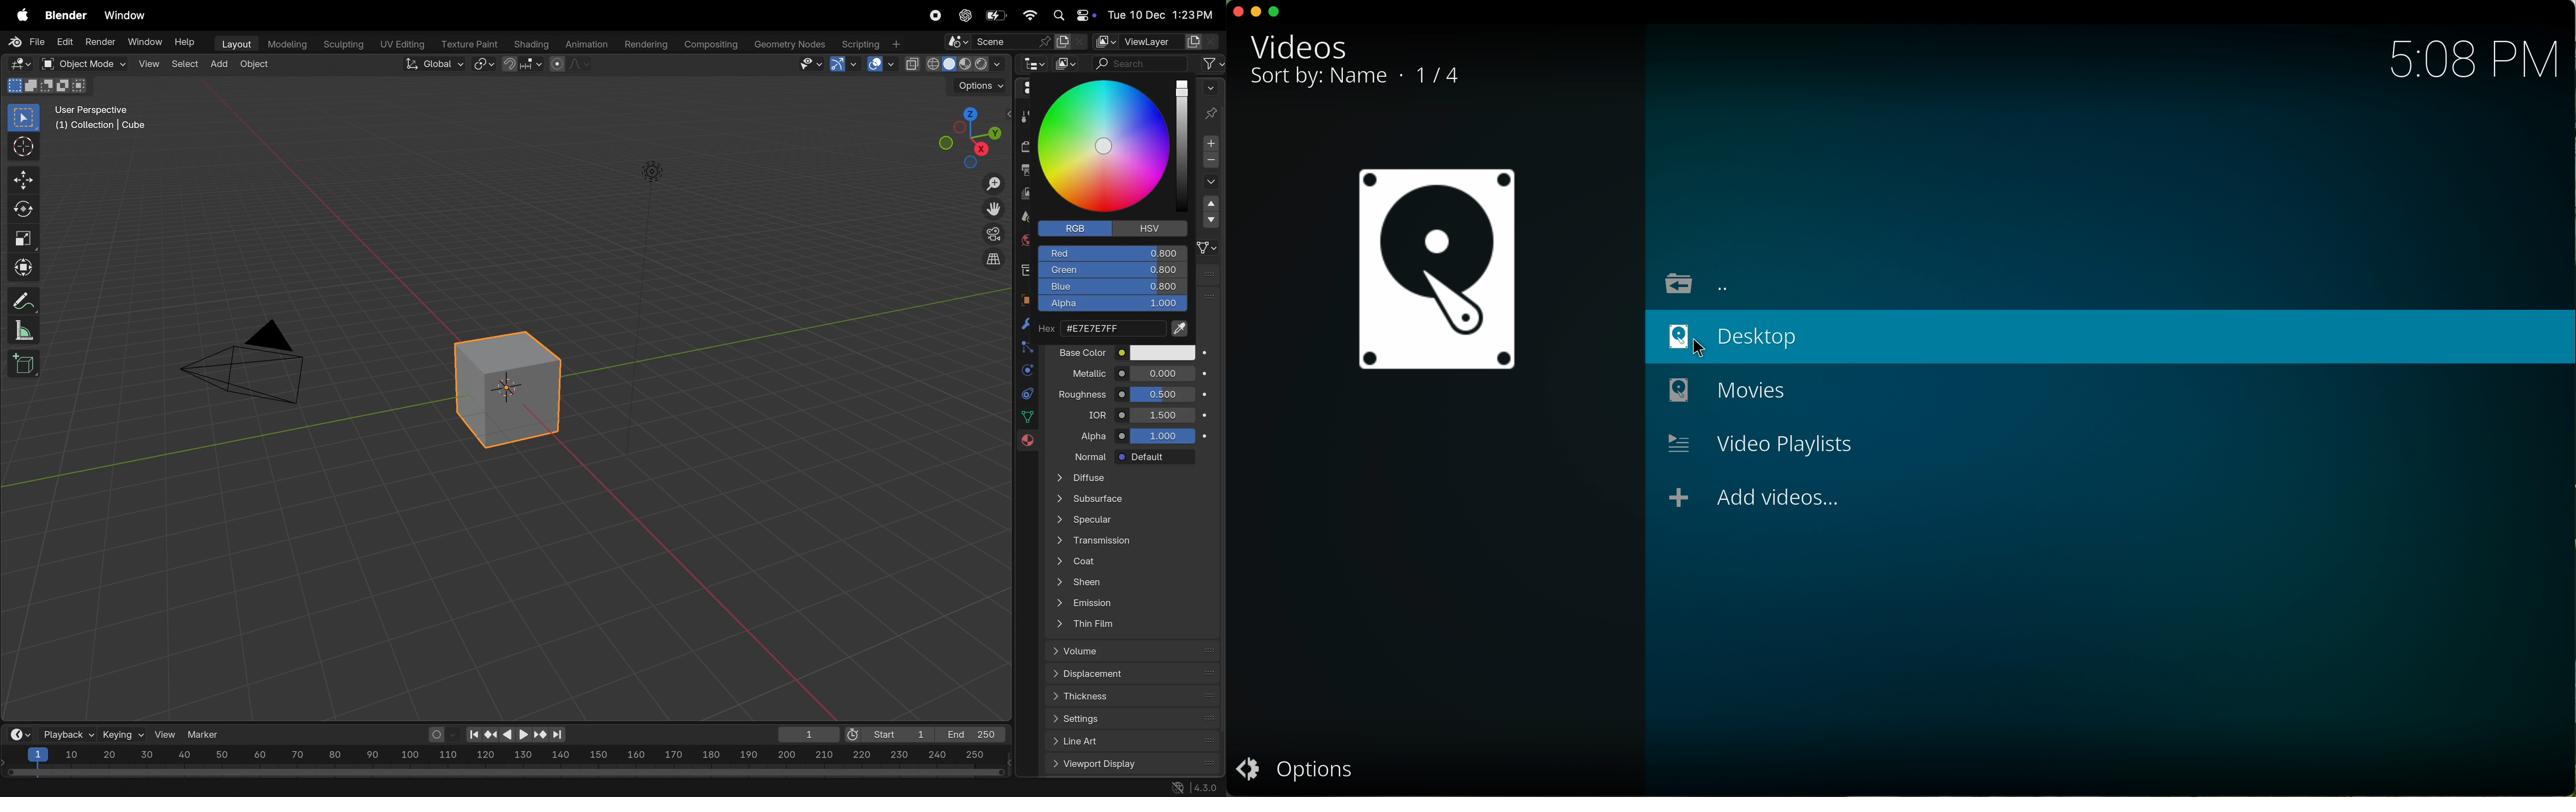 The height and width of the screenshot is (812, 2576). I want to click on render, so click(98, 41).